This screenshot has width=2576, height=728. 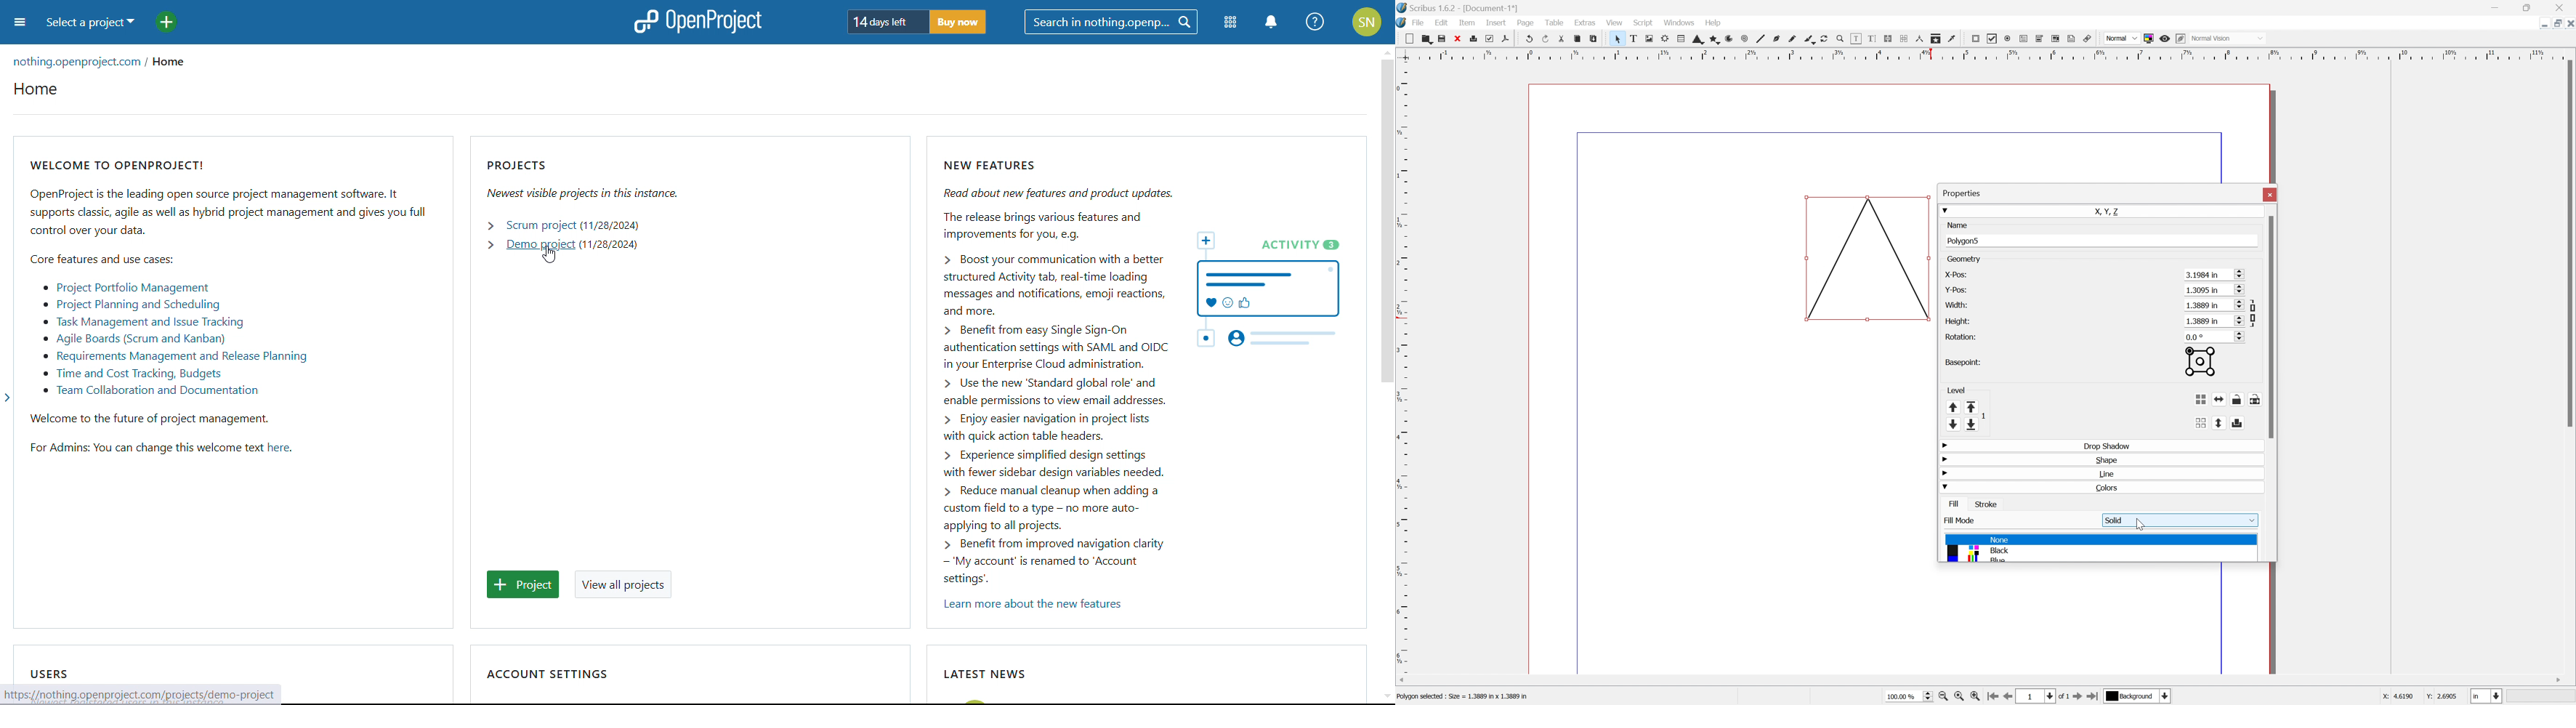 I want to click on Y-pos, so click(x=1955, y=289).